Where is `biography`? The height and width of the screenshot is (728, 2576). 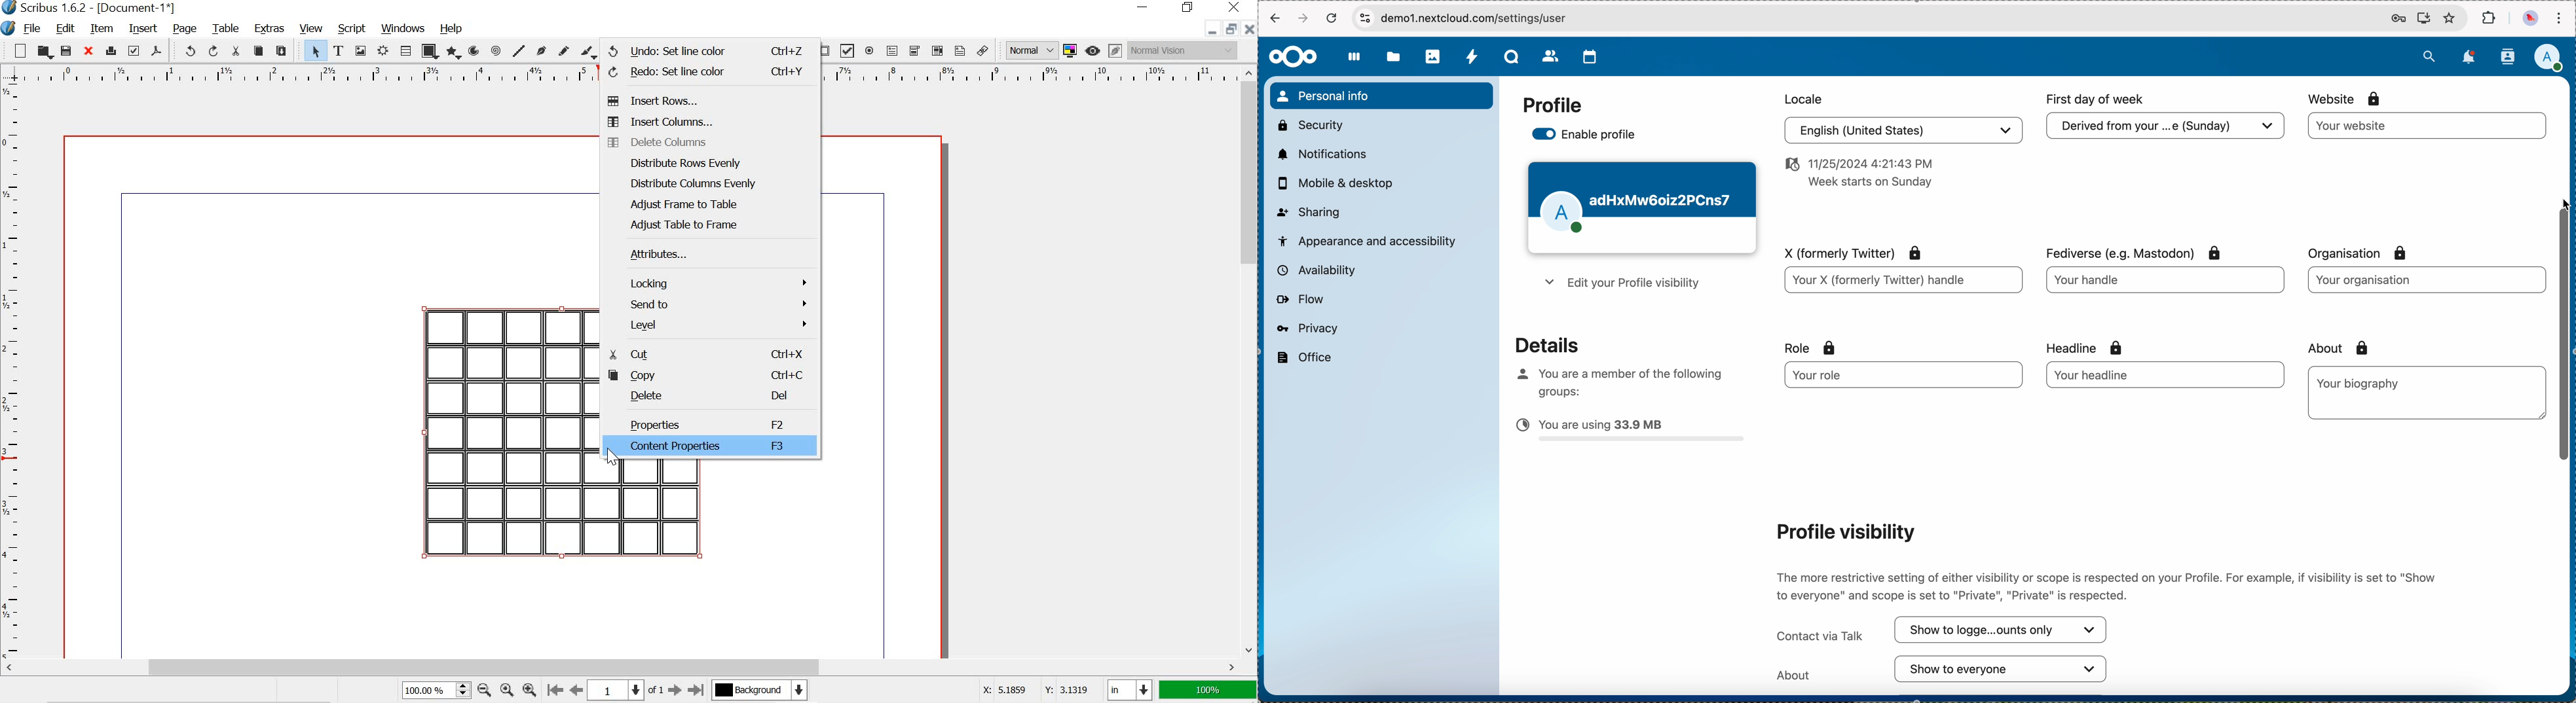
biography is located at coordinates (2361, 382).